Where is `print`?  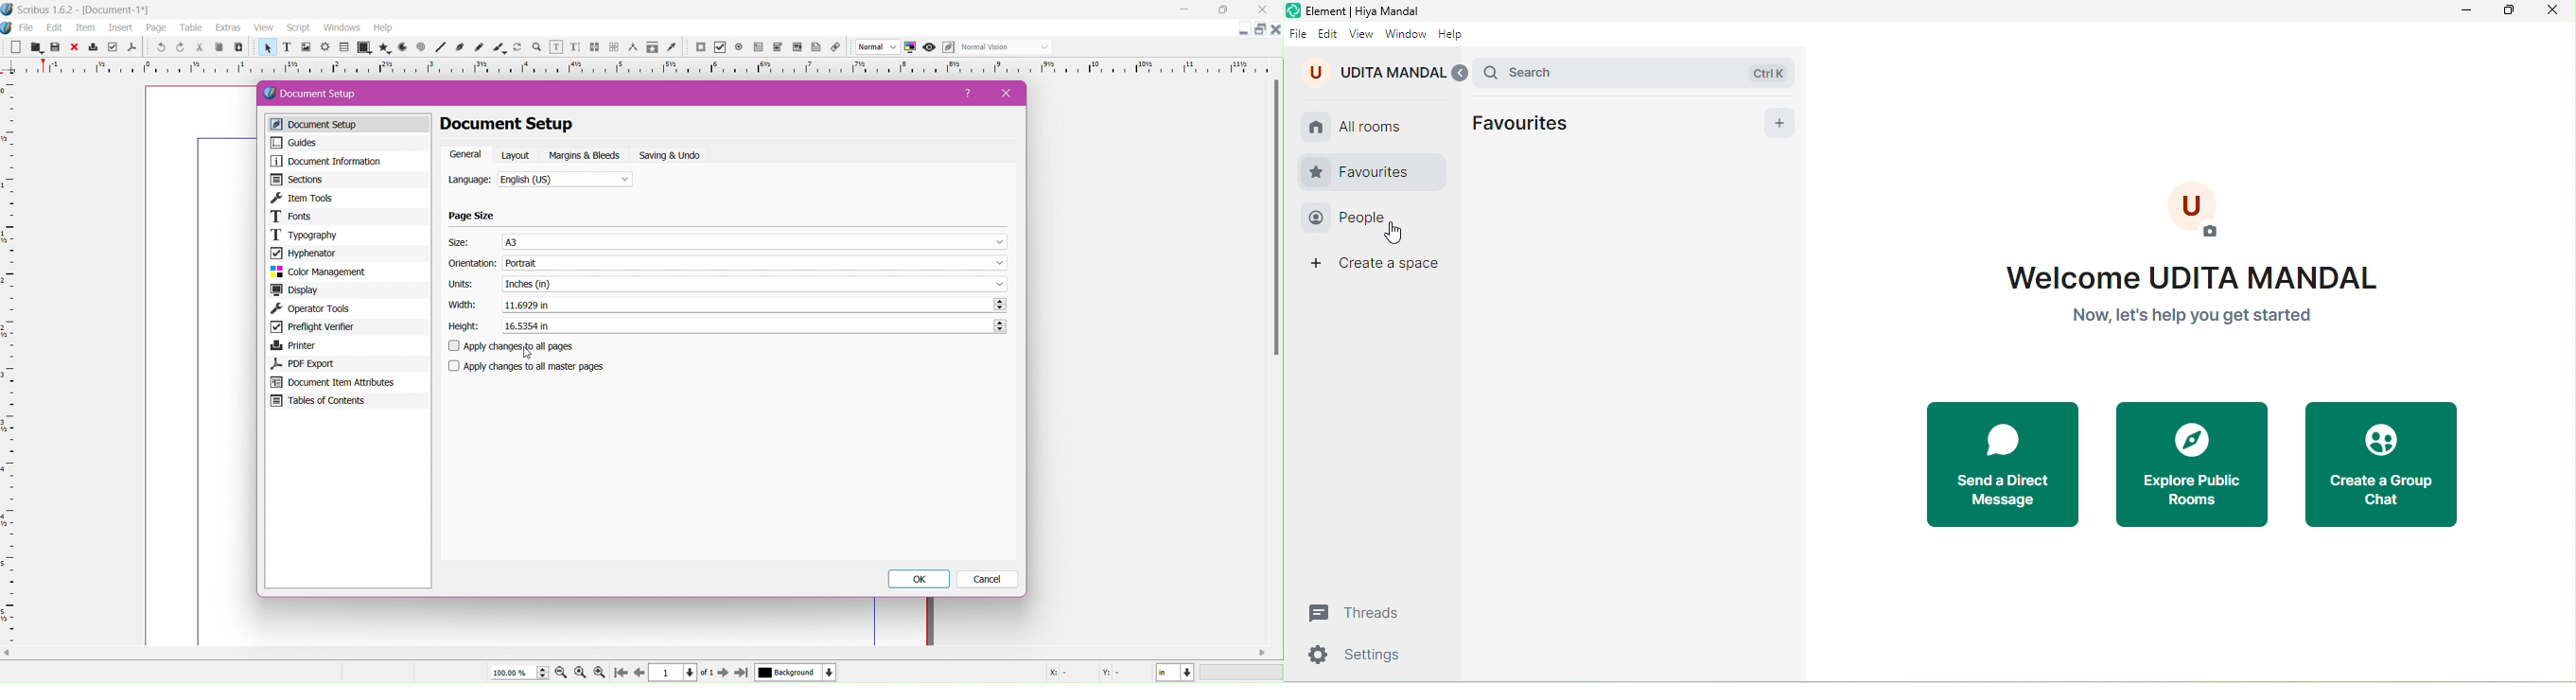
print is located at coordinates (94, 48).